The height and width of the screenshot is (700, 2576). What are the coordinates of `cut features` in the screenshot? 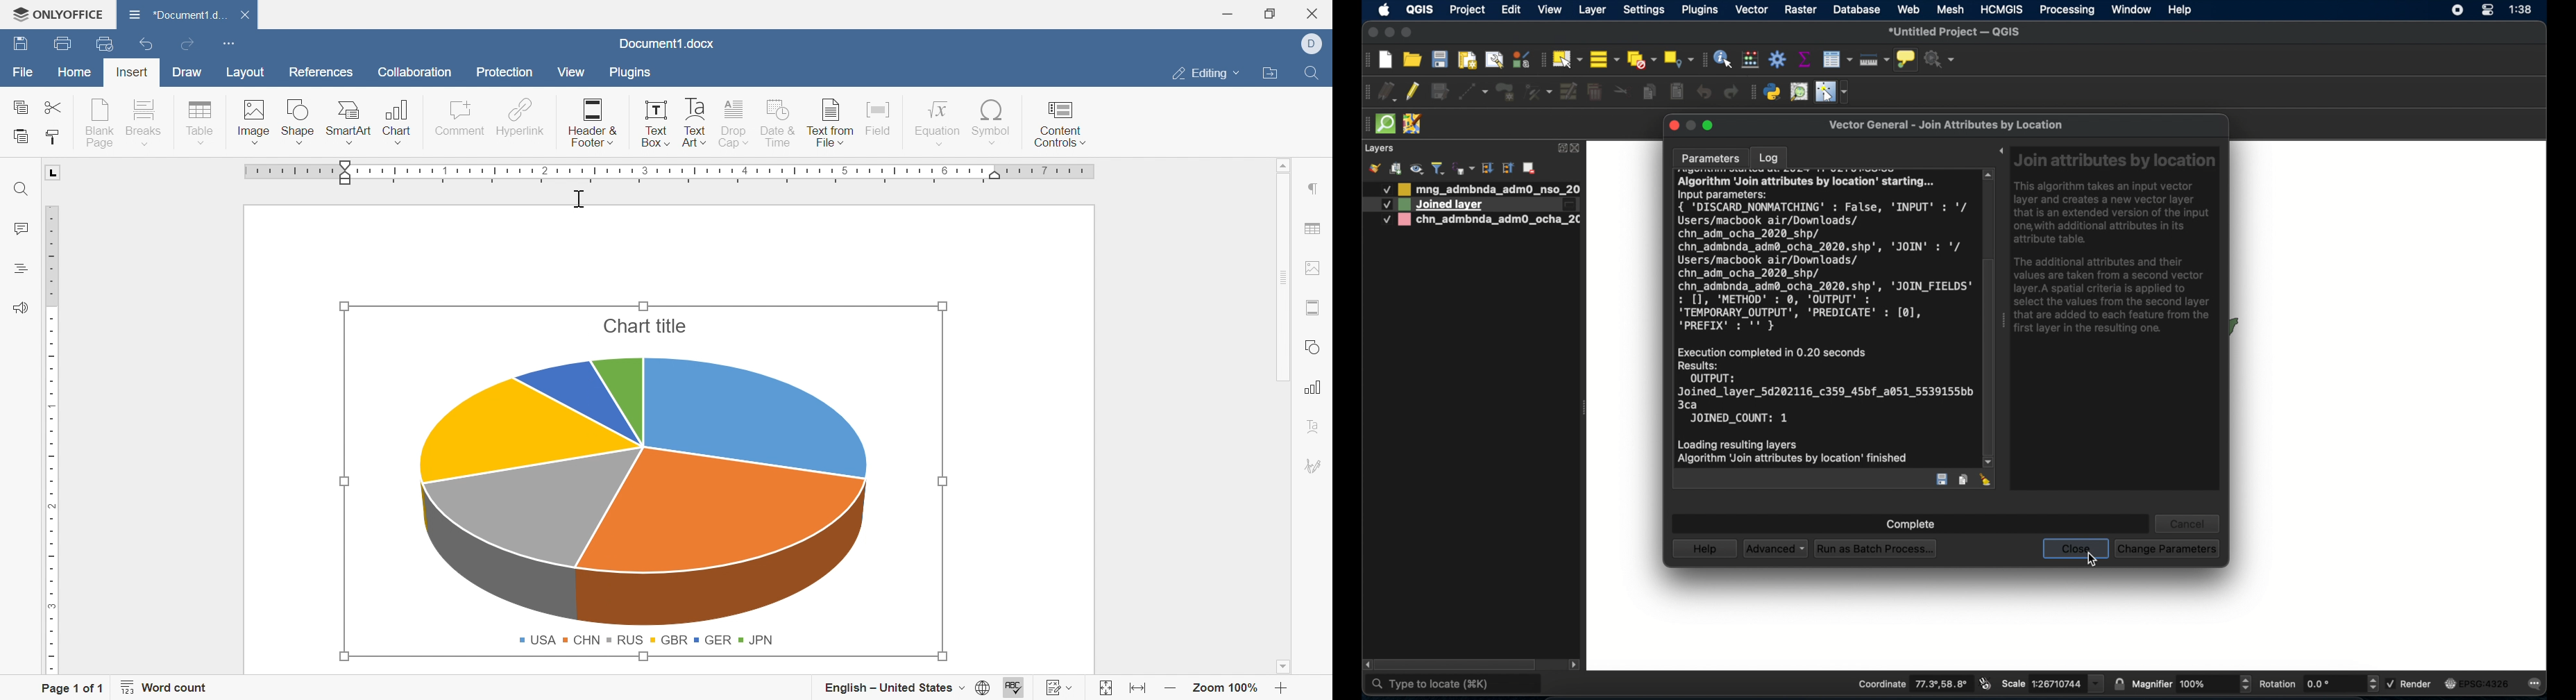 It's located at (1621, 91).